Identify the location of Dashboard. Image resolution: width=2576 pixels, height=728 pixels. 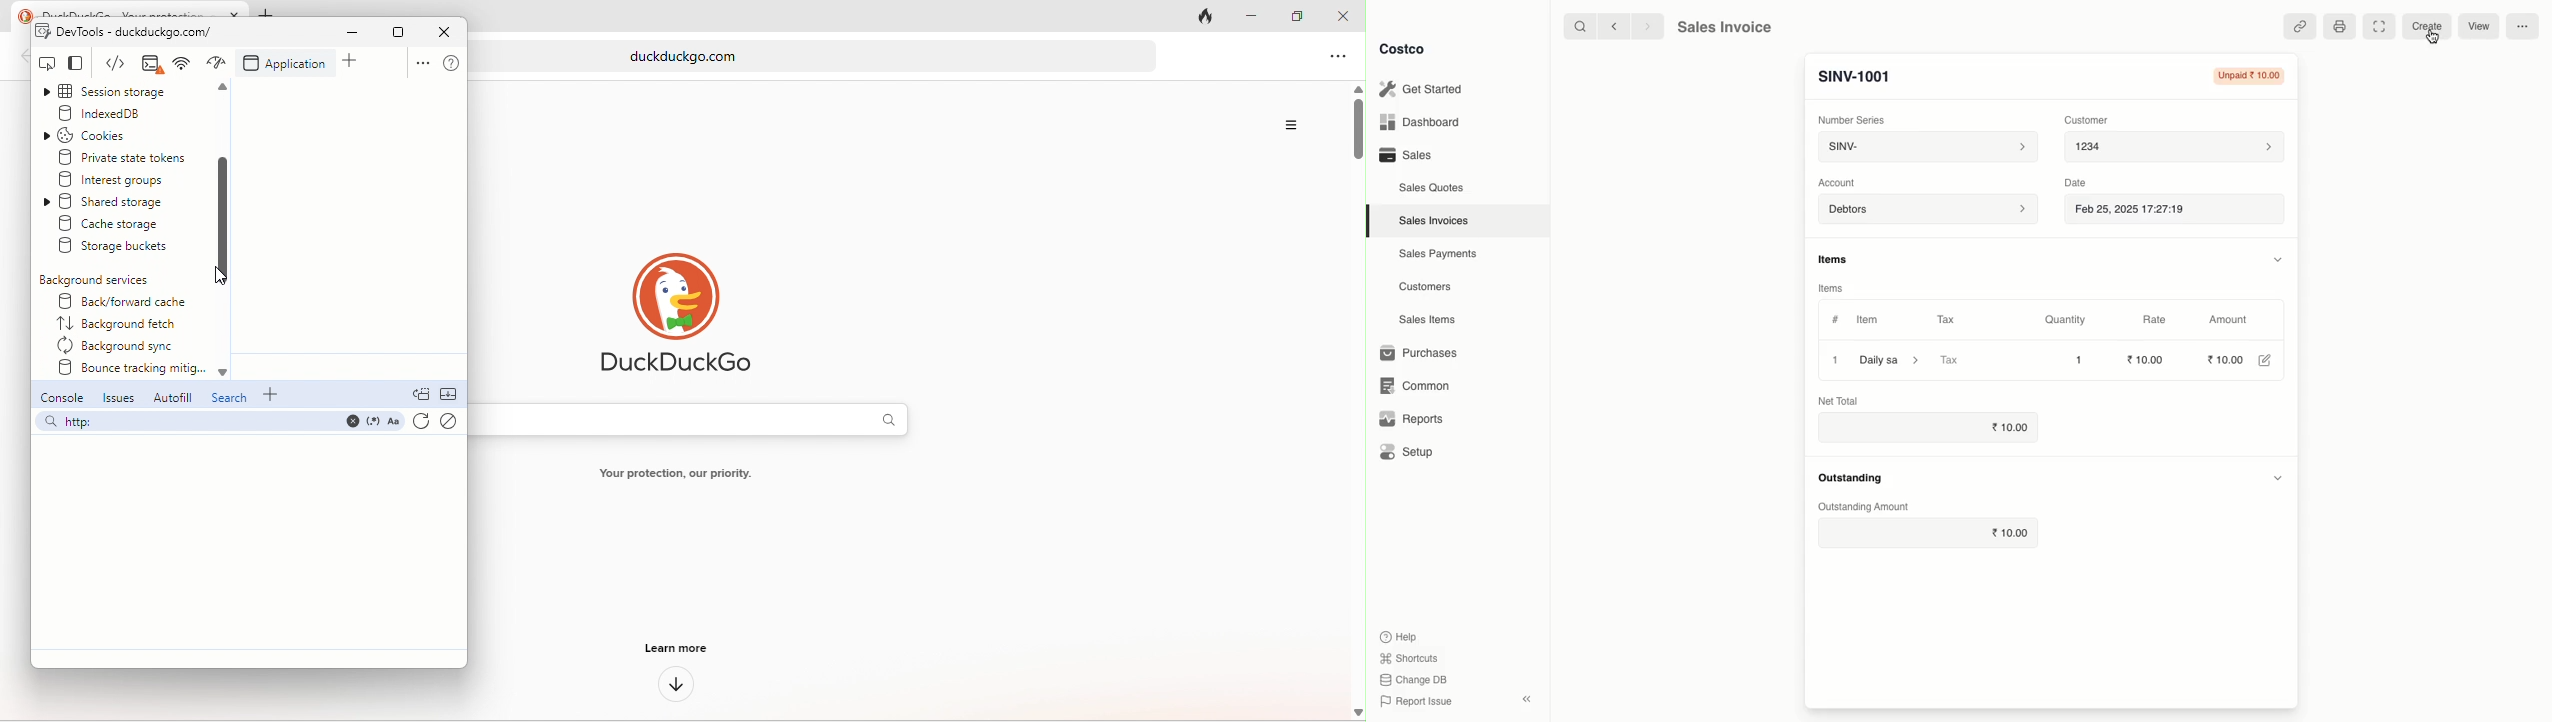
(1424, 120).